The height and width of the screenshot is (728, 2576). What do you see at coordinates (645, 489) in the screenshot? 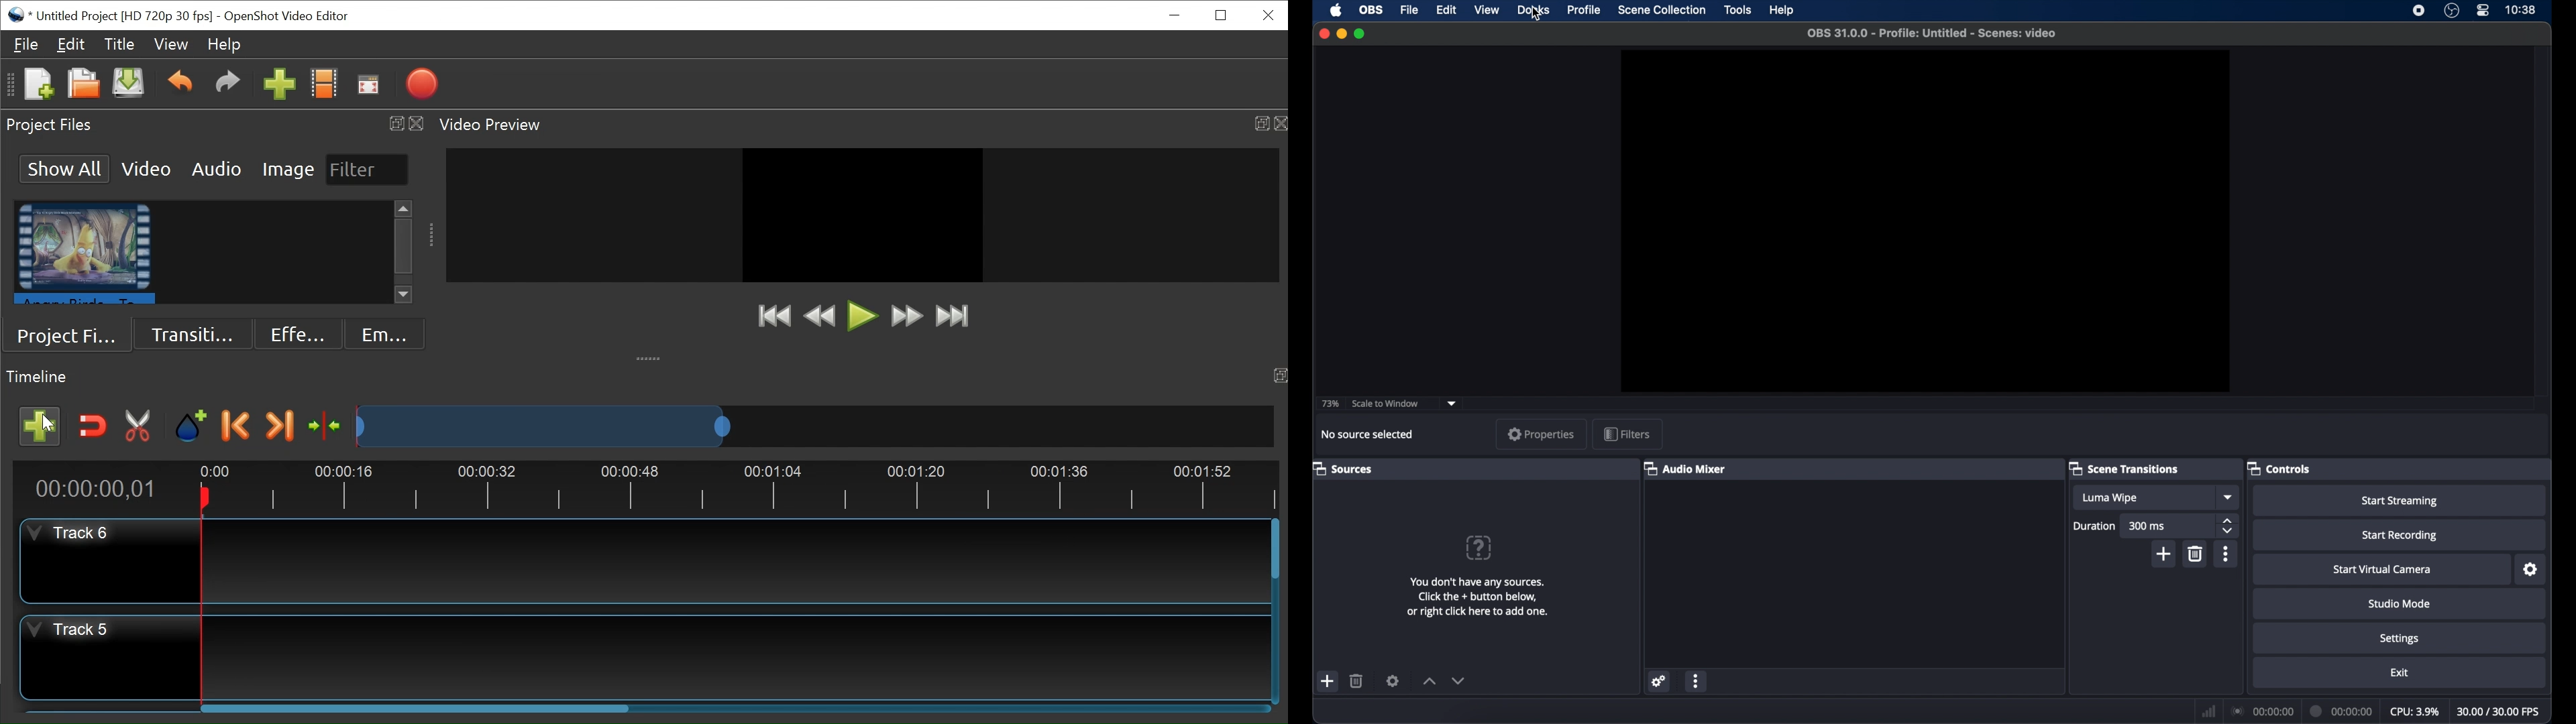
I see `Timeline` at bounding box center [645, 489].